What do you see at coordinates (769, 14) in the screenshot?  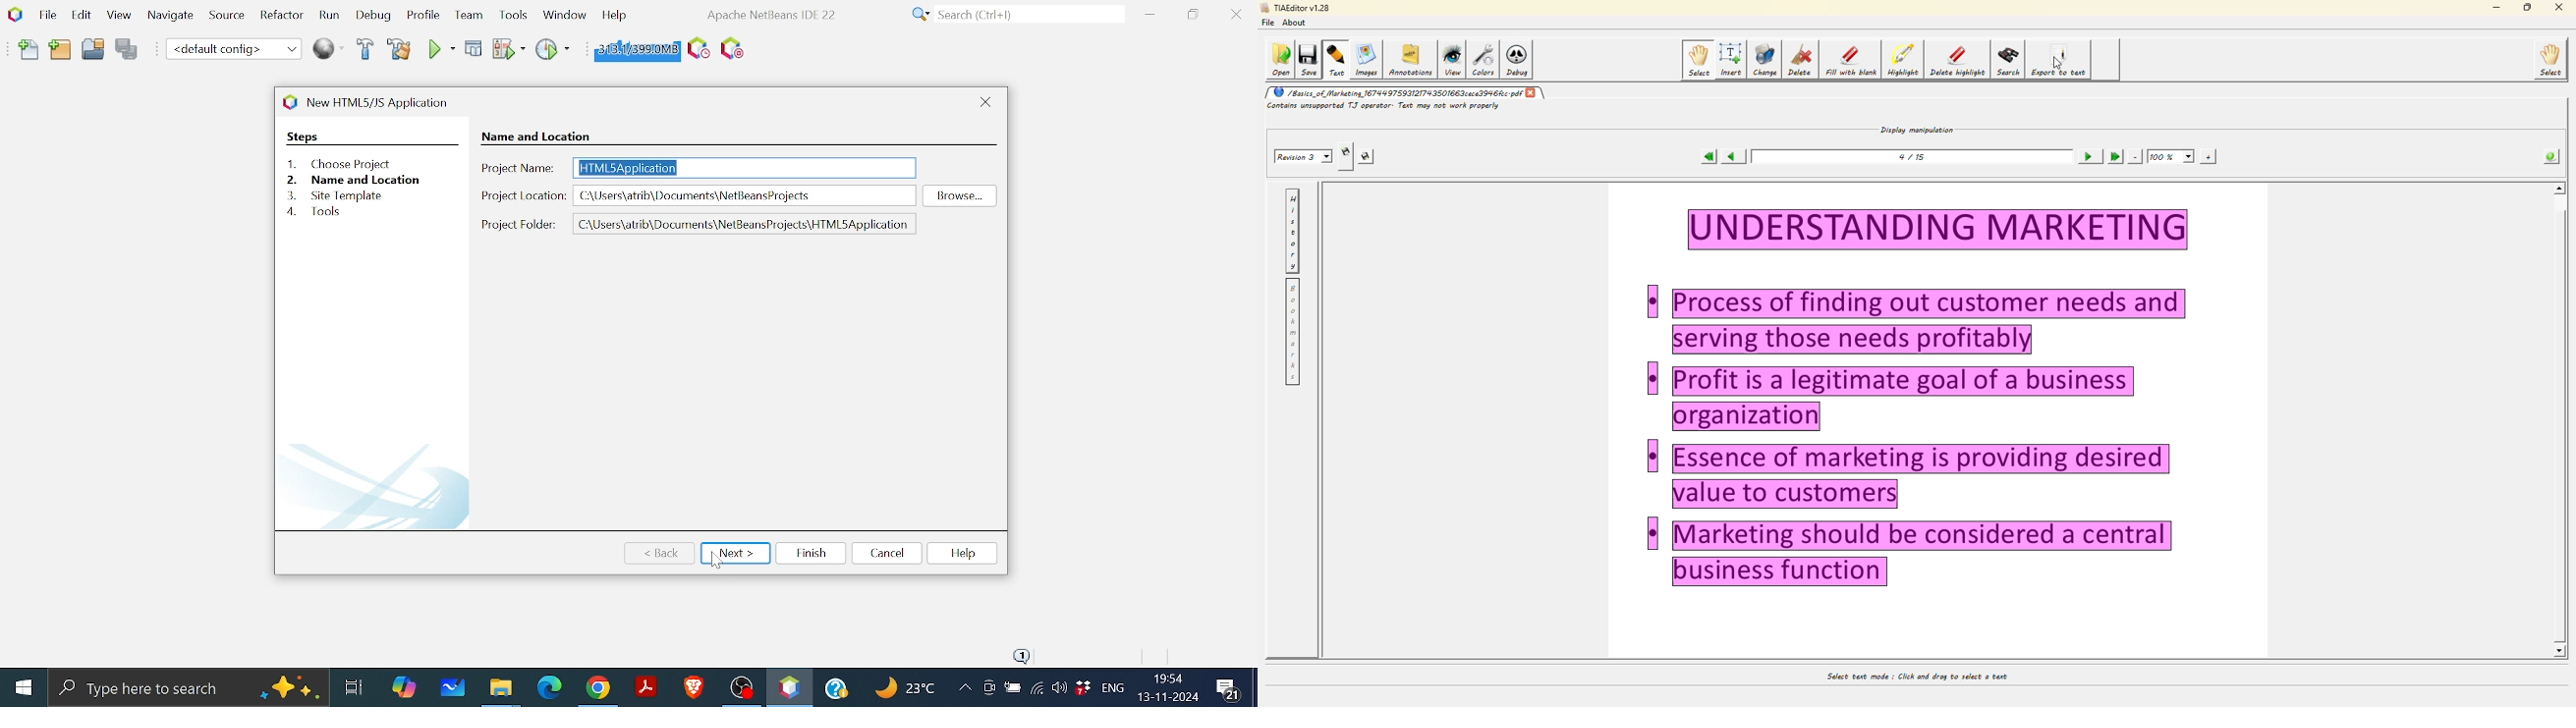 I see `software information` at bounding box center [769, 14].